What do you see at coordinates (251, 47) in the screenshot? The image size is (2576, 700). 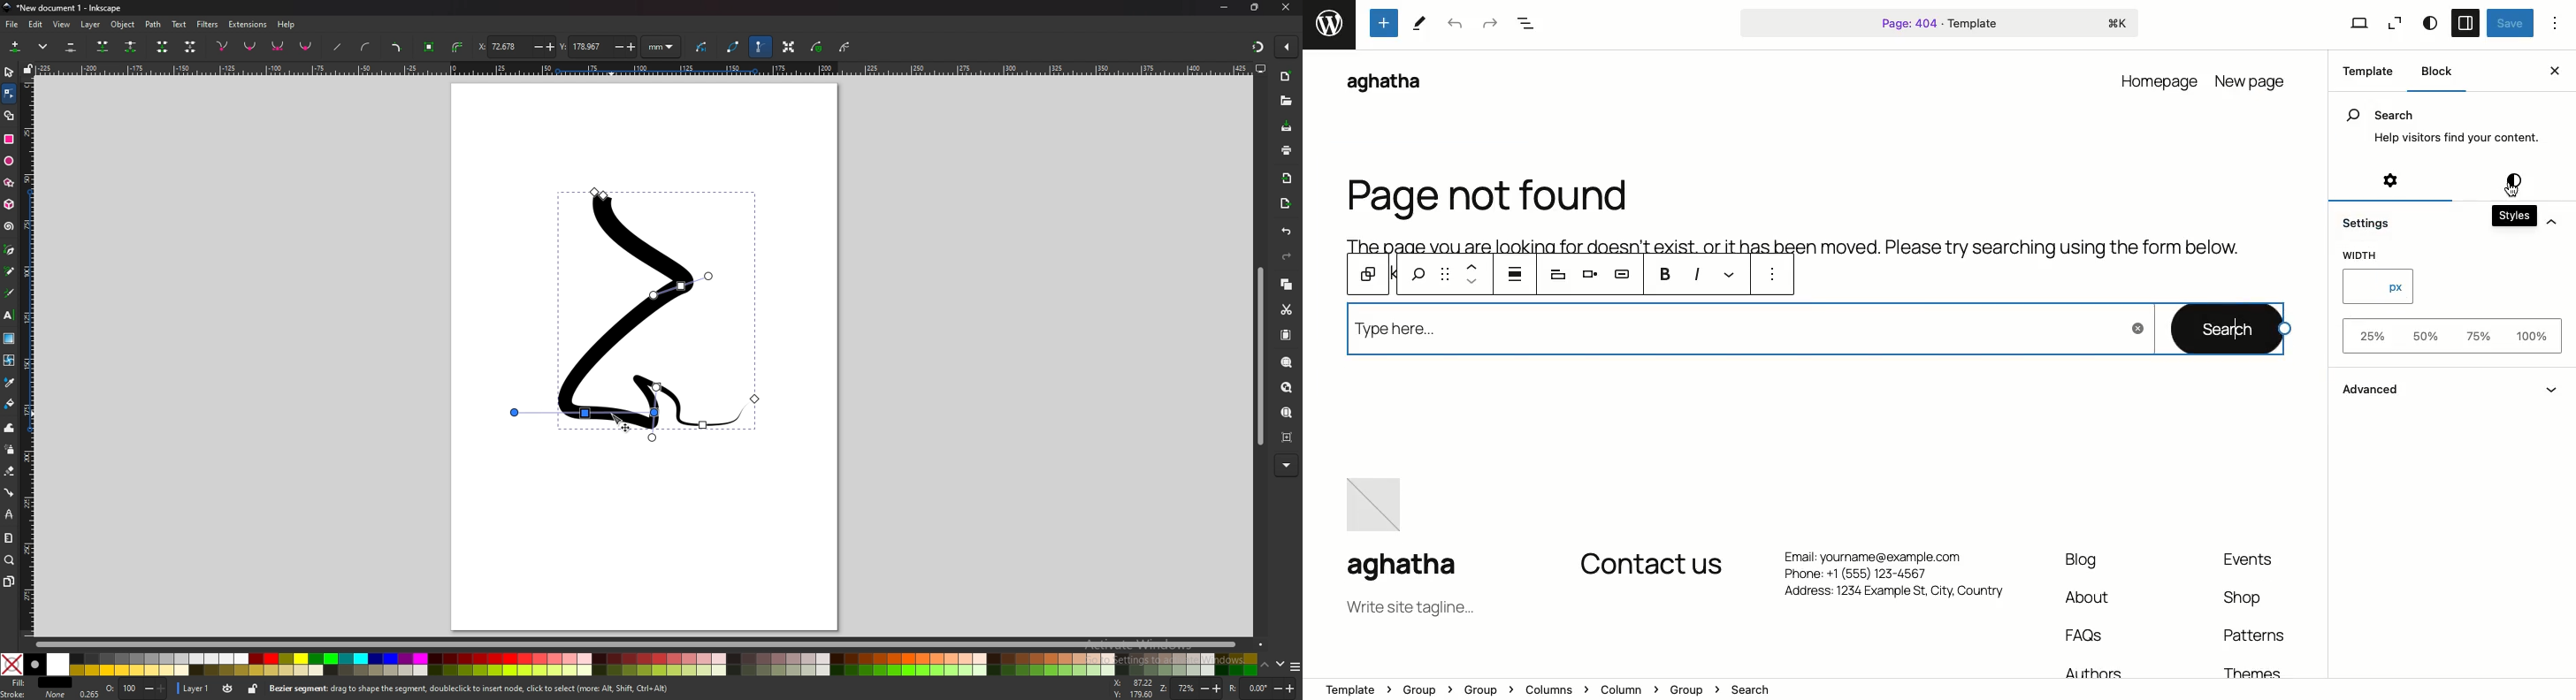 I see `smooth` at bounding box center [251, 47].